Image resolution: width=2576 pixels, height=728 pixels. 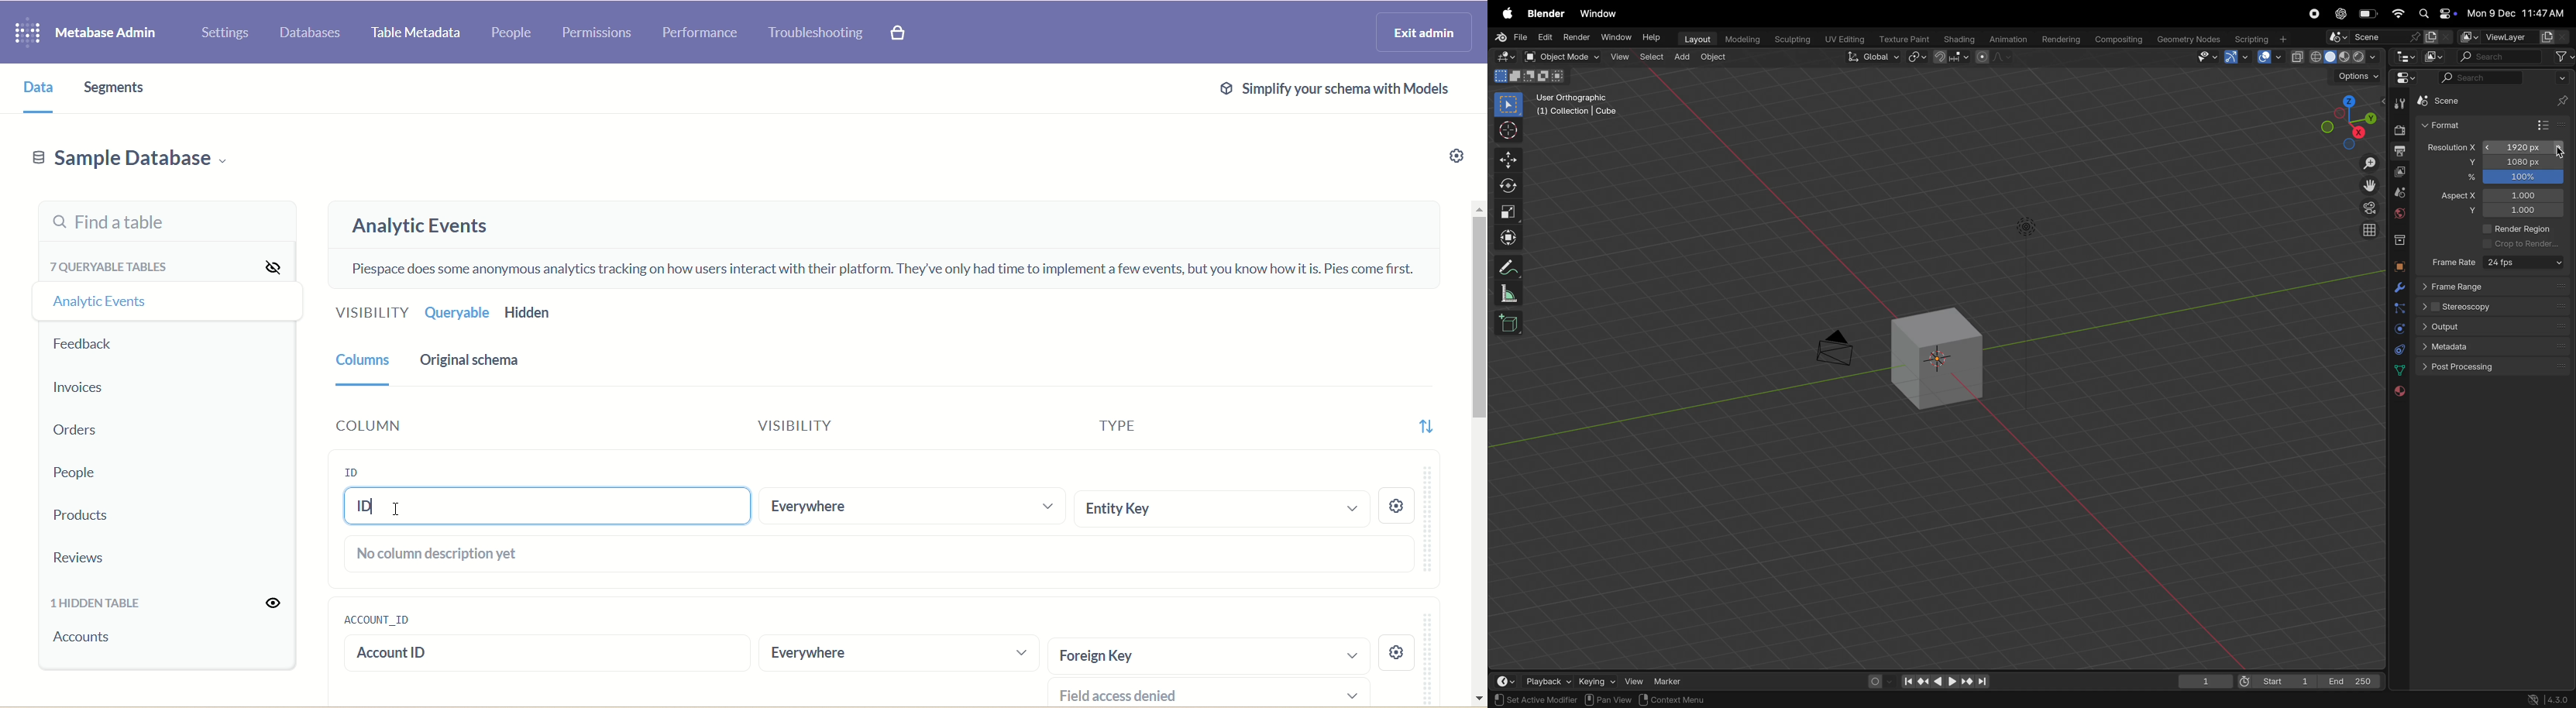 I want to click on time frame, so click(x=1506, y=681).